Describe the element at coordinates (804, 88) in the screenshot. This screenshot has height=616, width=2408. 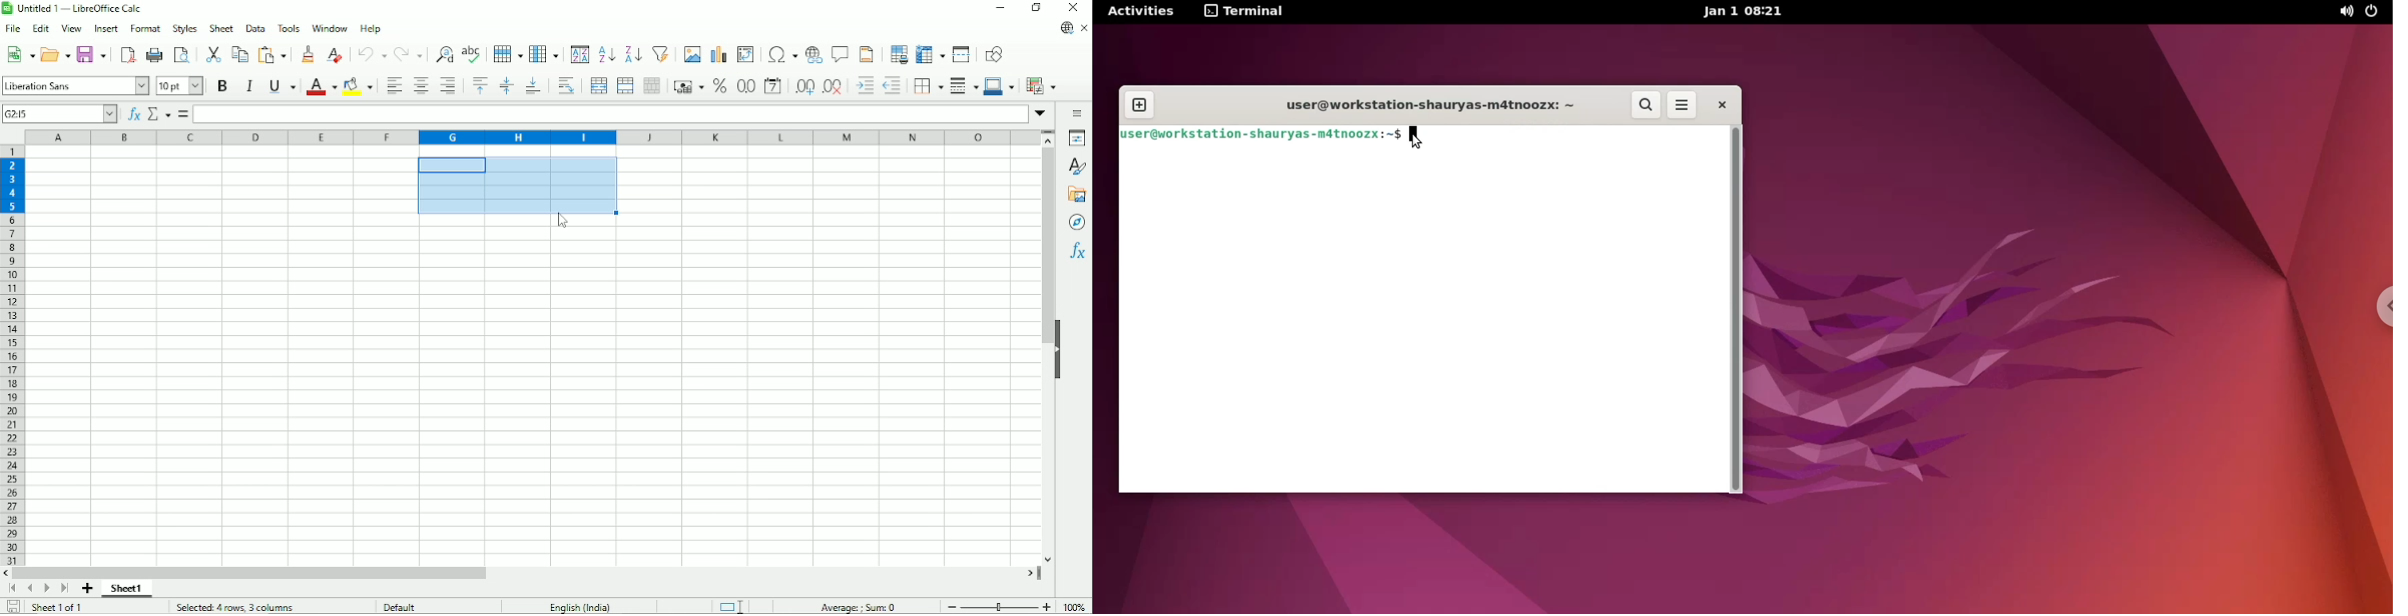
I see `Add decimal place` at that location.